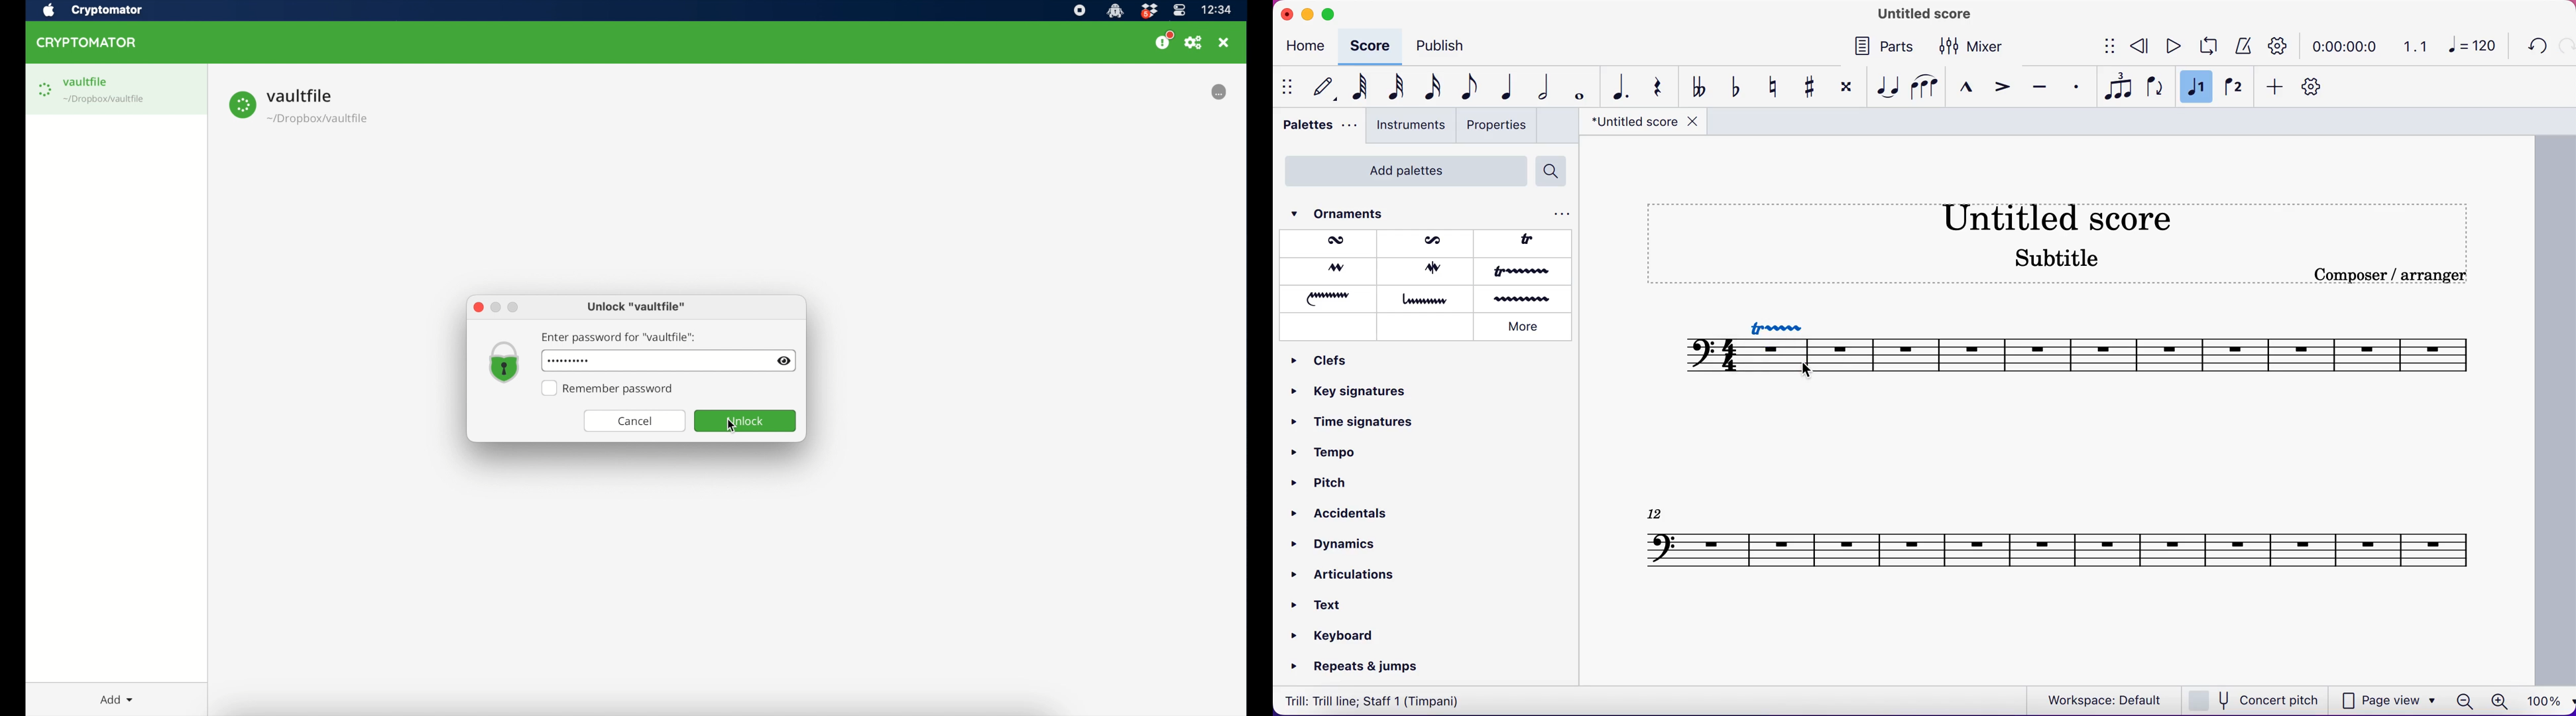 This screenshot has width=2576, height=728. Describe the element at coordinates (107, 11) in the screenshot. I see `cryptomator` at that location.